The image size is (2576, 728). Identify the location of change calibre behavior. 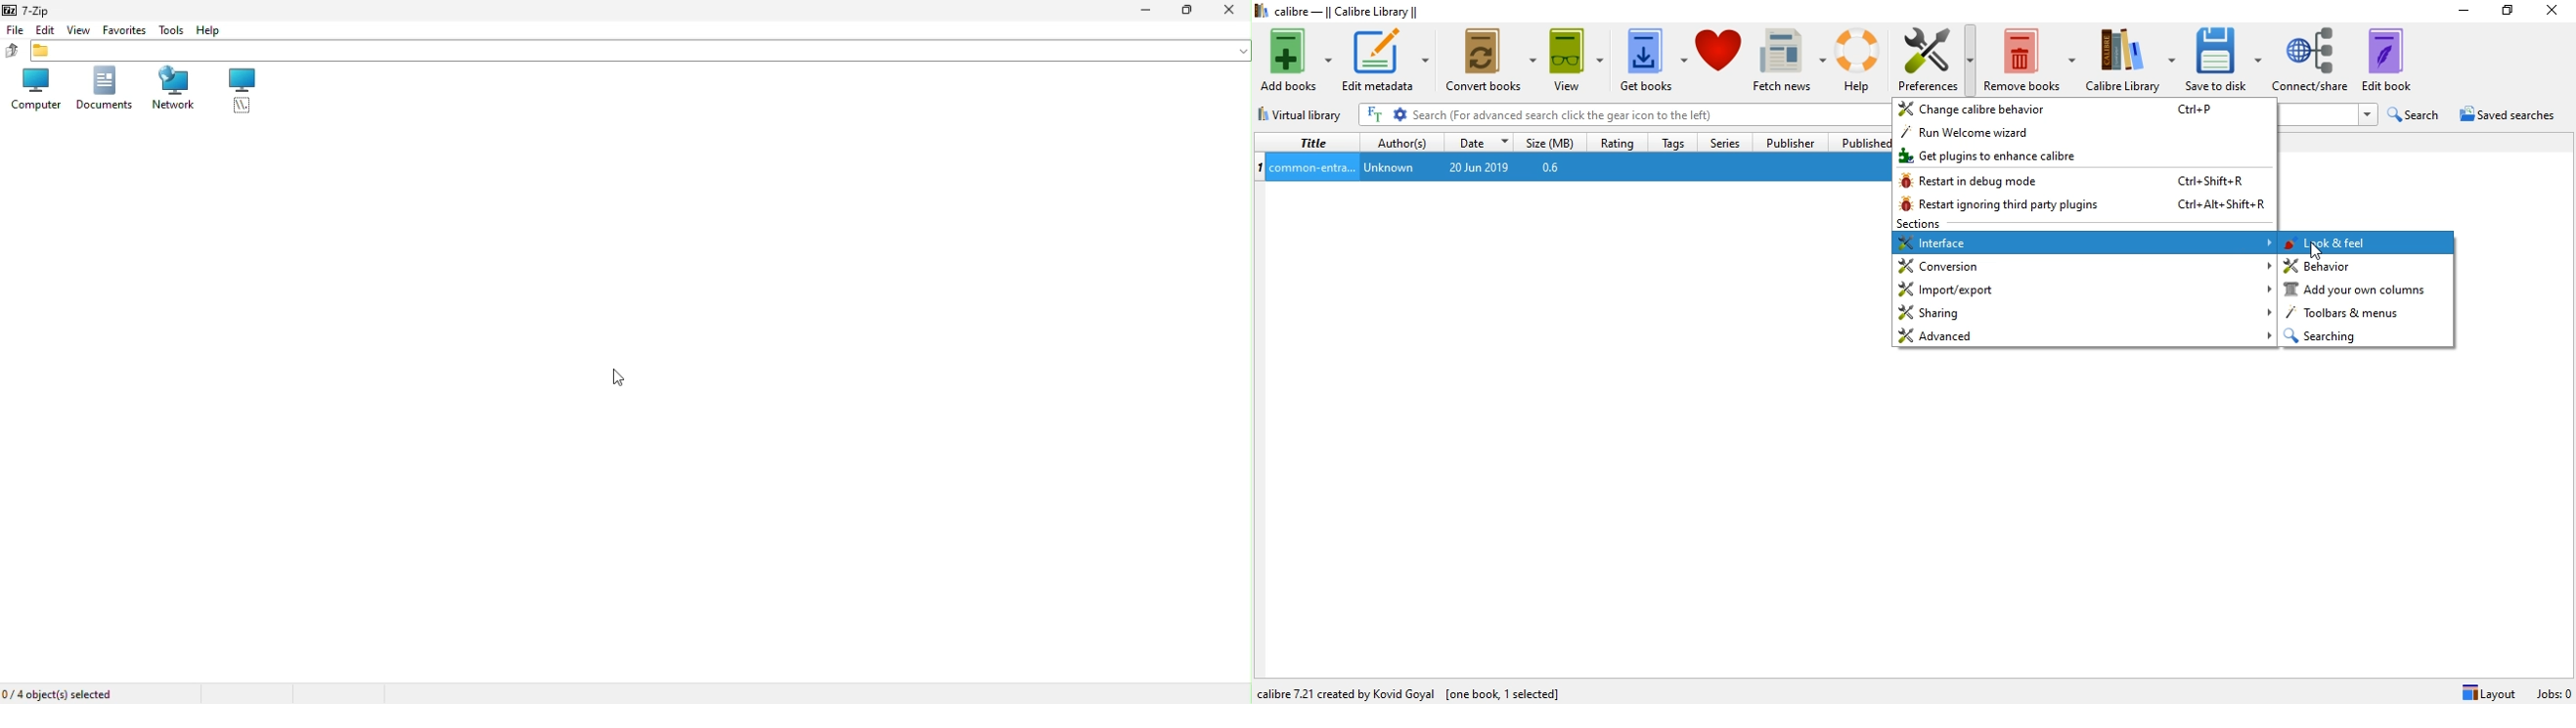
(2086, 111).